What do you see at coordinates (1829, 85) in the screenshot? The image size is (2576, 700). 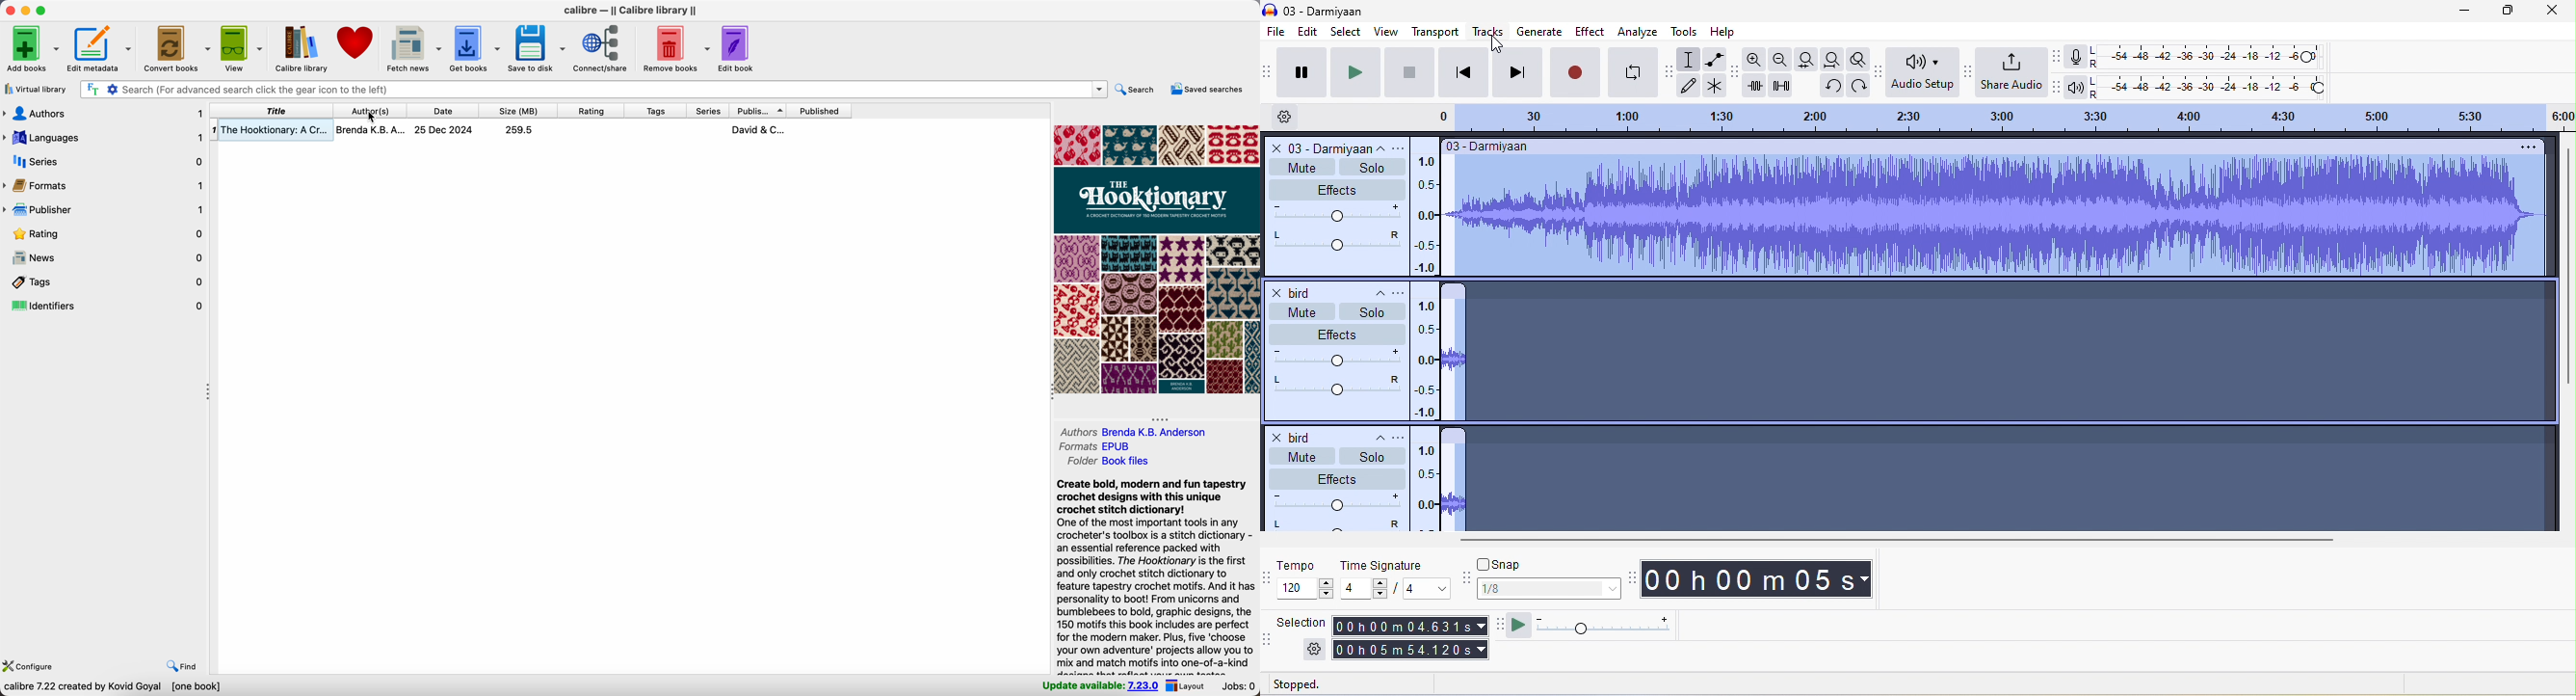 I see `undo` at bounding box center [1829, 85].